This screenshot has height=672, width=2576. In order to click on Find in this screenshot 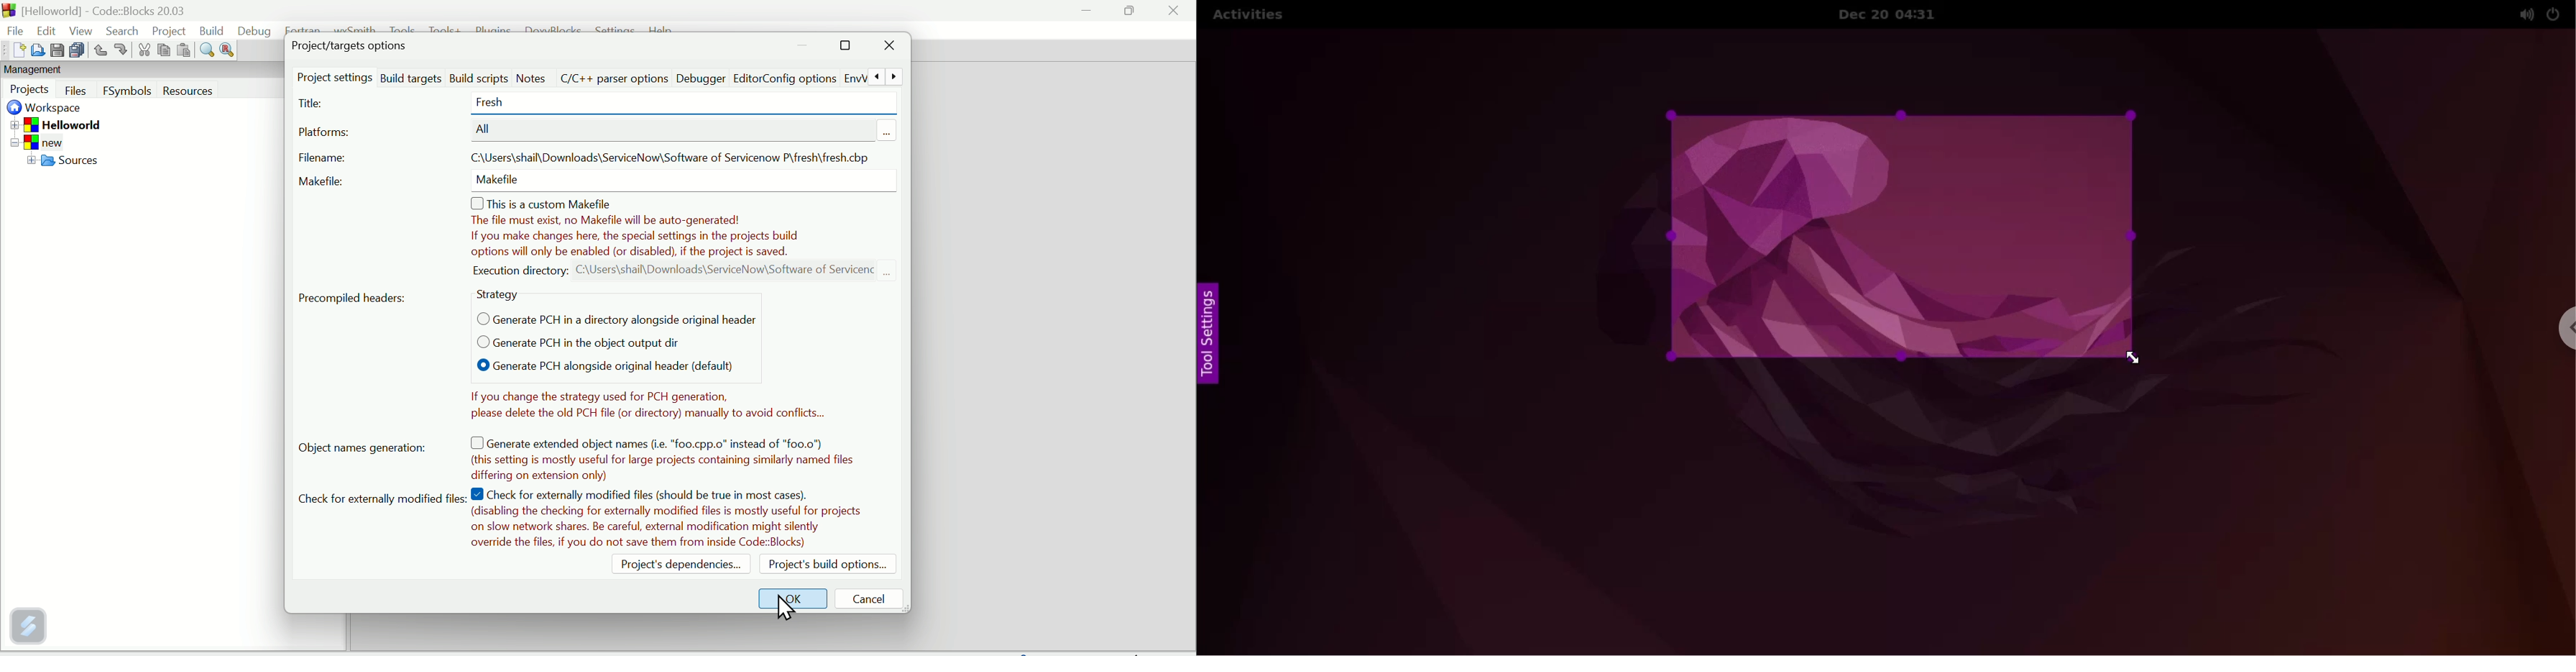, I will do `click(206, 52)`.